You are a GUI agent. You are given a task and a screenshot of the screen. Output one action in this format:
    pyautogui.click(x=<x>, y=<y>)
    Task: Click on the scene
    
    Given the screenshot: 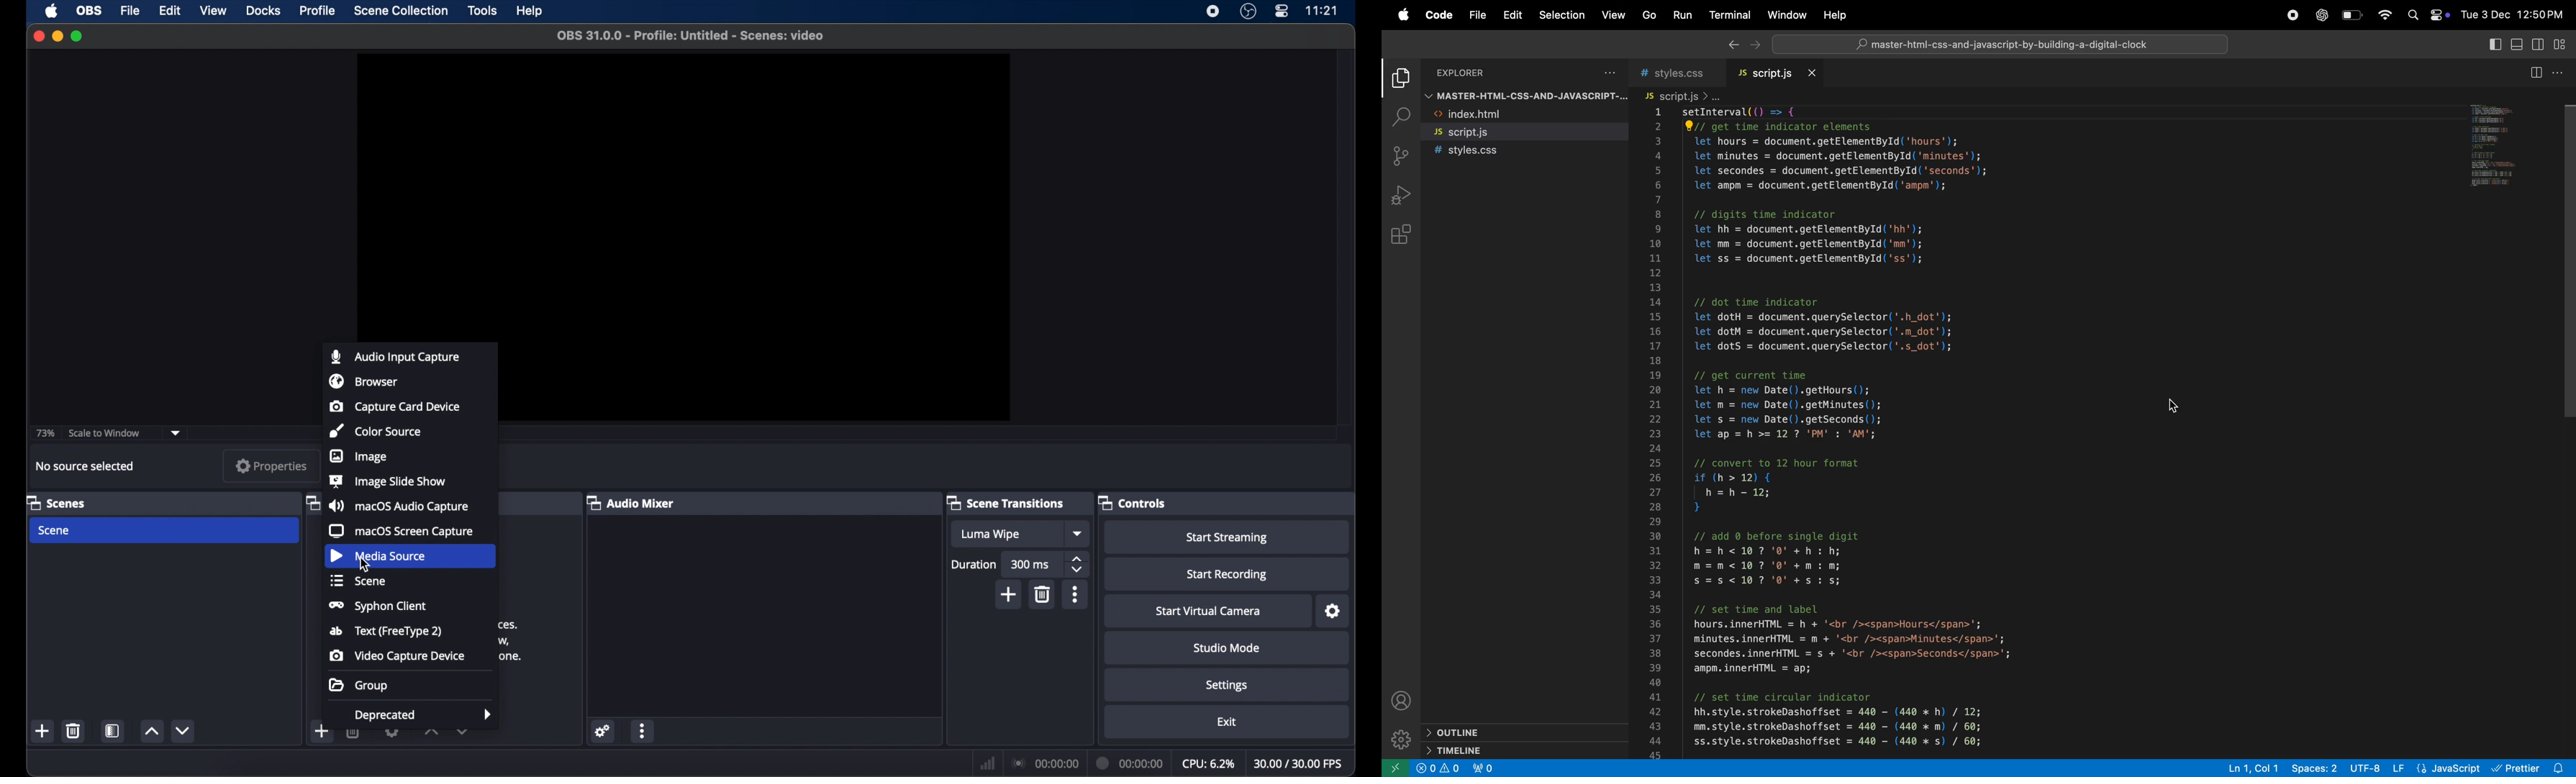 What is the action you would take?
    pyautogui.click(x=359, y=581)
    